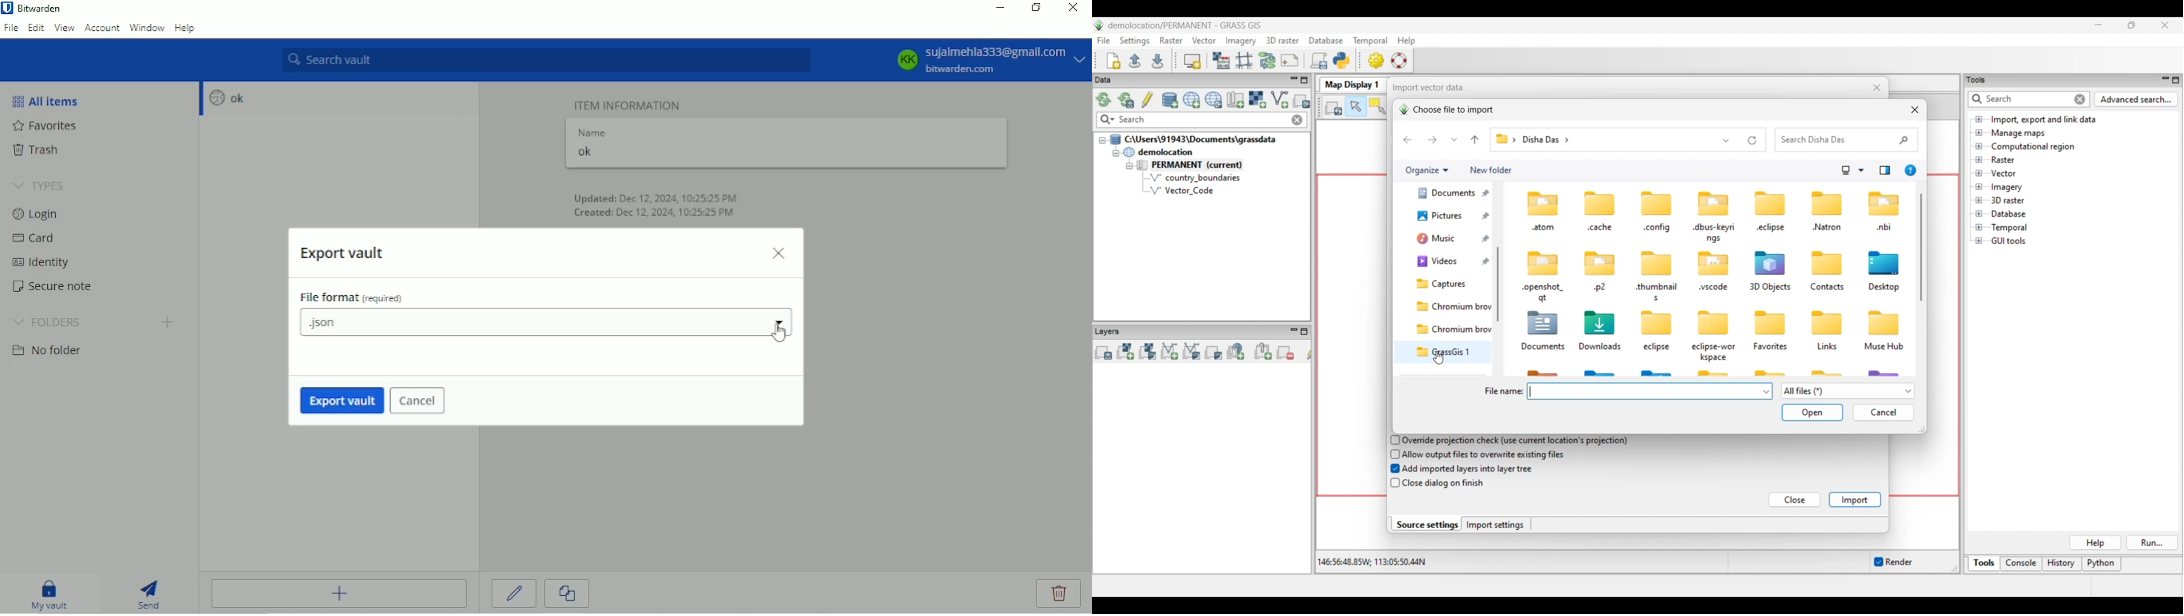  I want to click on No folder, so click(52, 352).